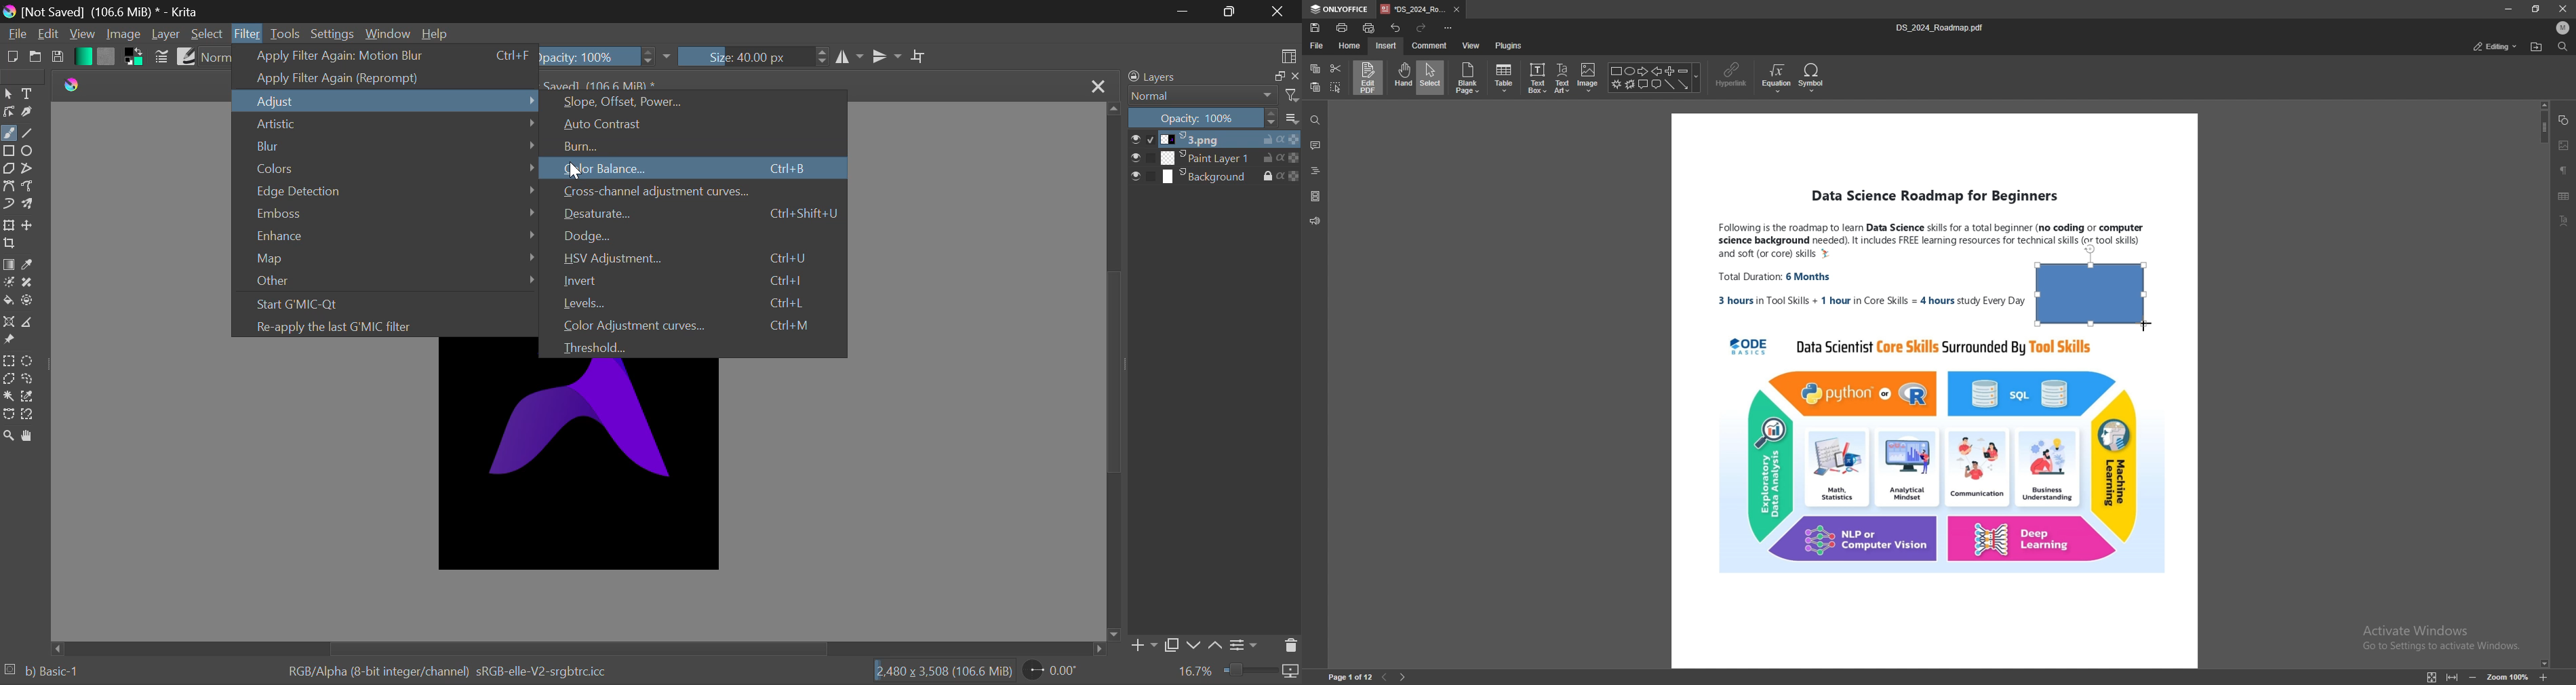 The width and height of the screenshot is (2576, 700). What do you see at coordinates (1778, 78) in the screenshot?
I see `equation` at bounding box center [1778, 78].